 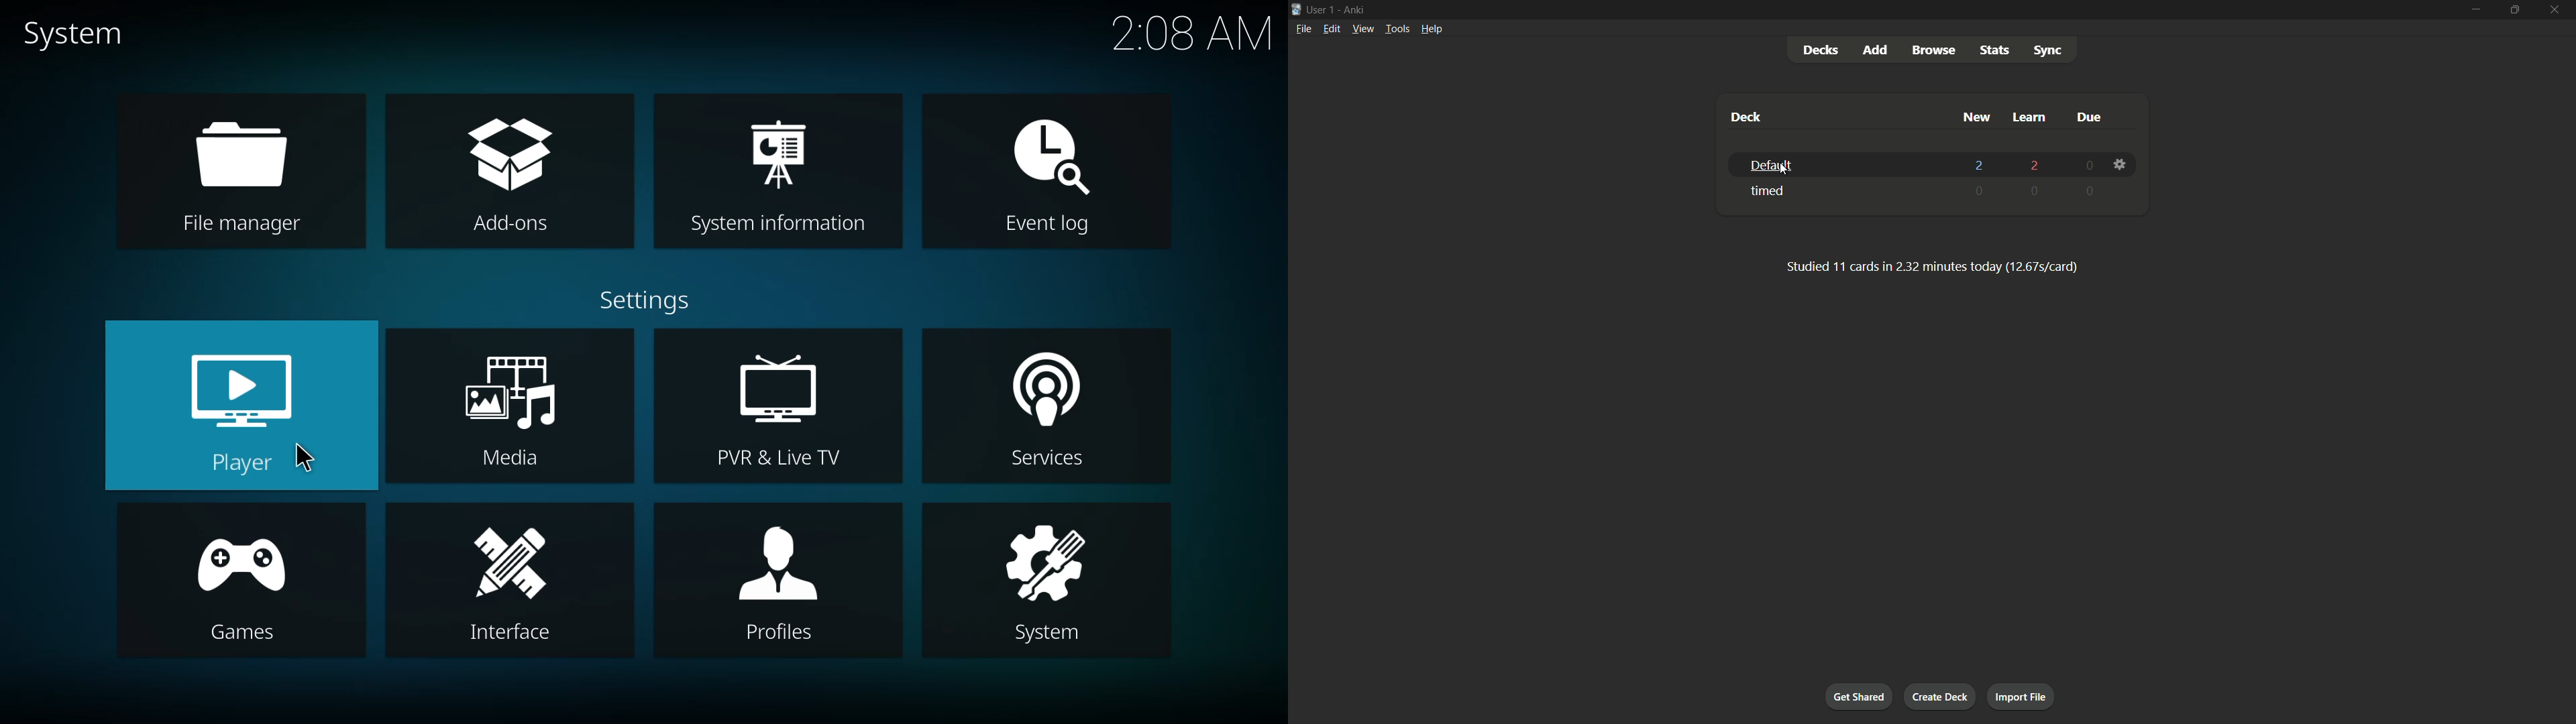 What do you see at coordinates (1823, 49) in the screenshot?
I see `decks` at bounding box center [1823, 49].